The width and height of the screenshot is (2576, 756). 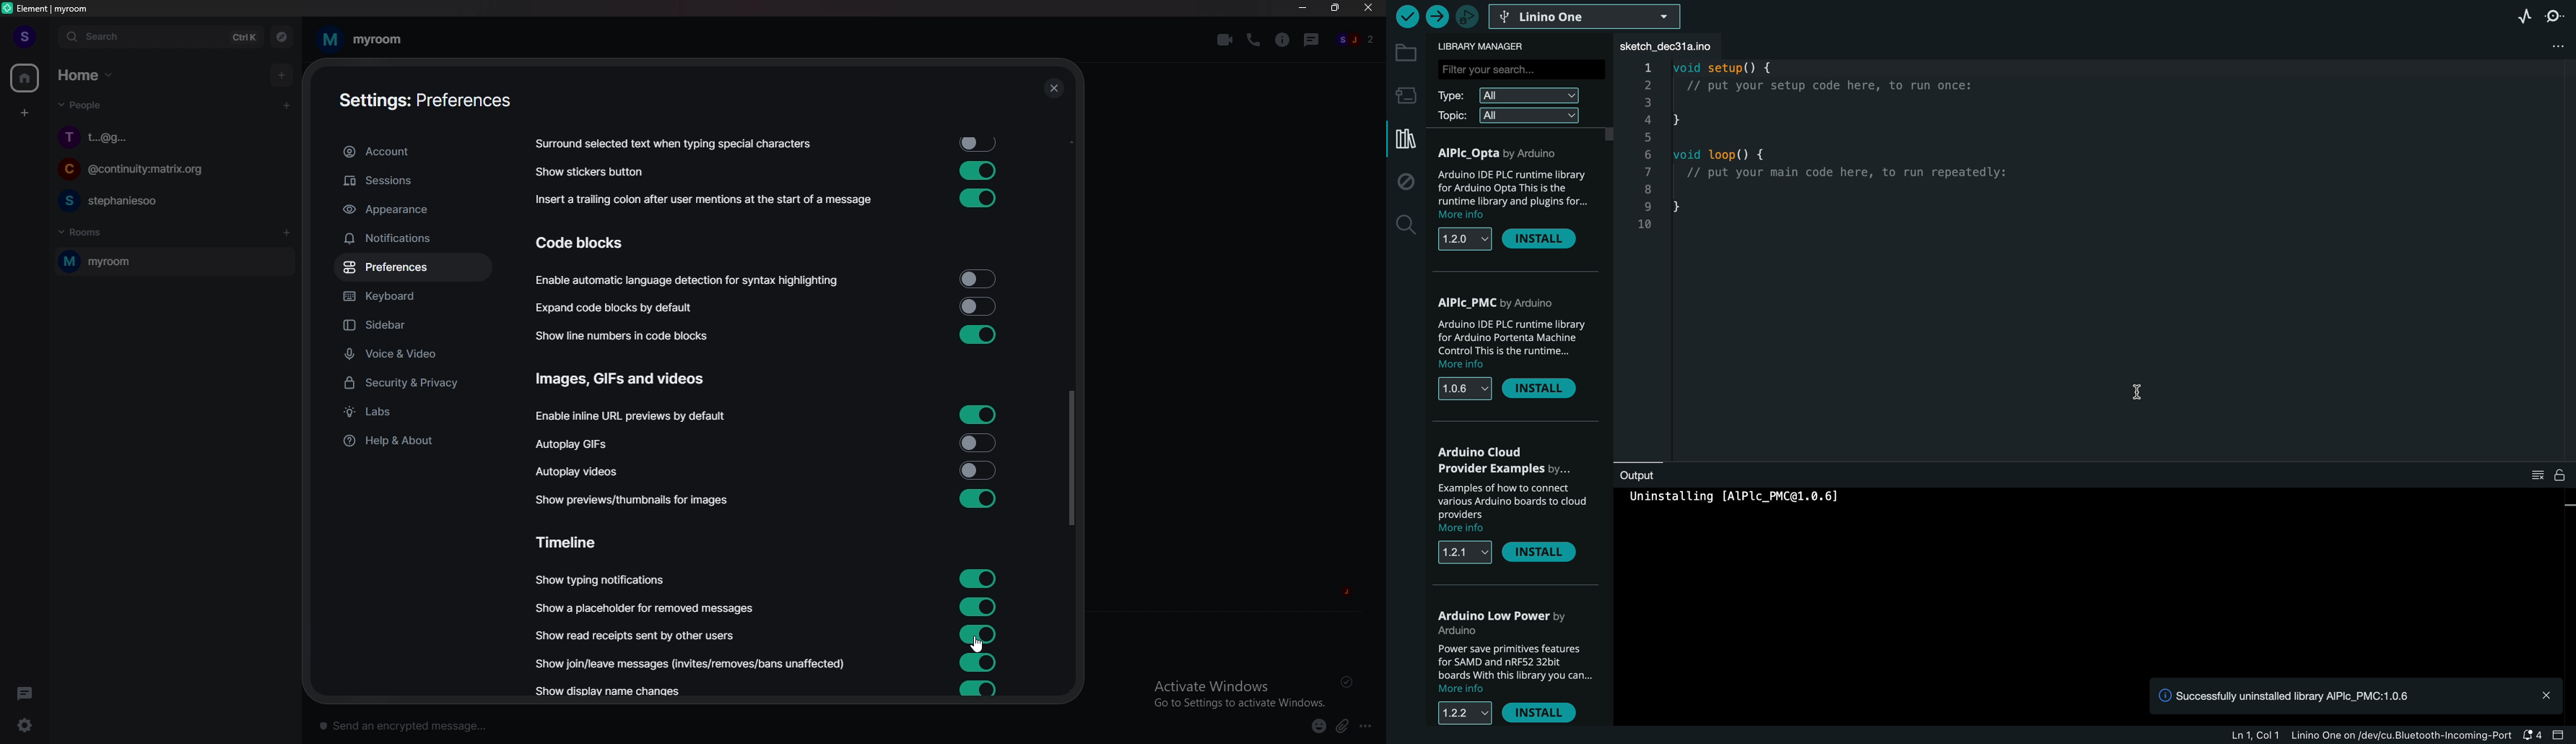 What do you see at coordinates (419, 102) in the screenshot?
I see `settings account` at bounding box center [419, 102].